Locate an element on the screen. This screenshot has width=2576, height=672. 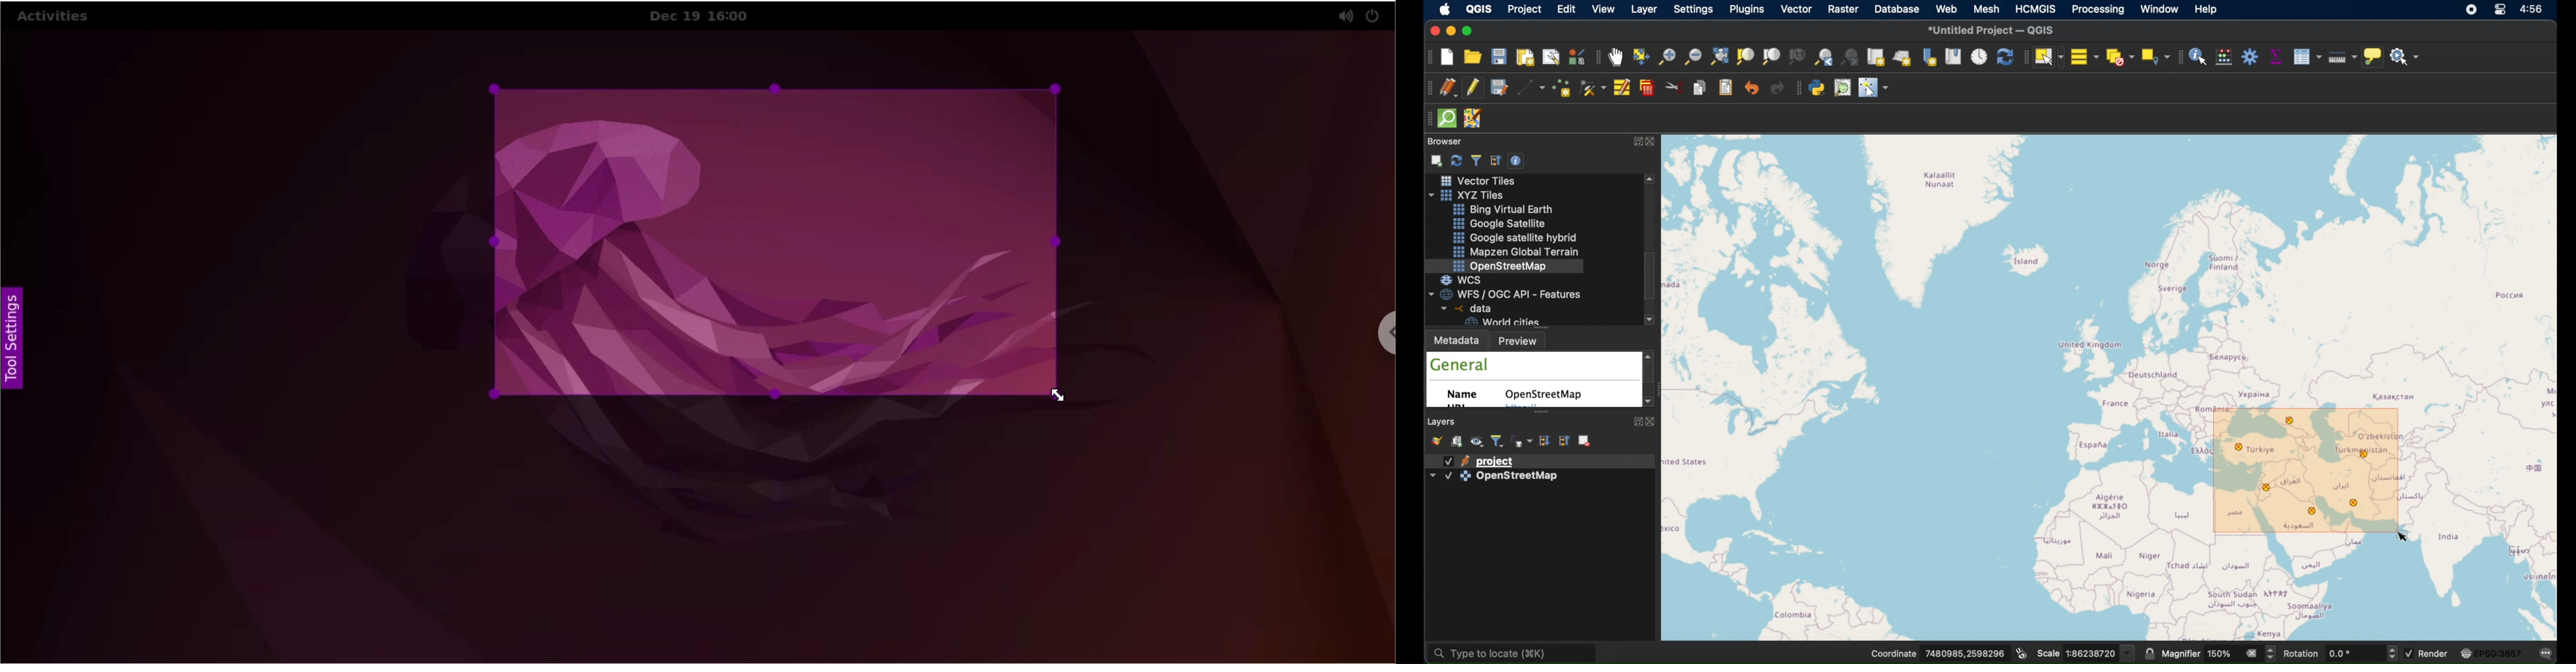
scroll down arrow is located at coordinates (1646, 403).